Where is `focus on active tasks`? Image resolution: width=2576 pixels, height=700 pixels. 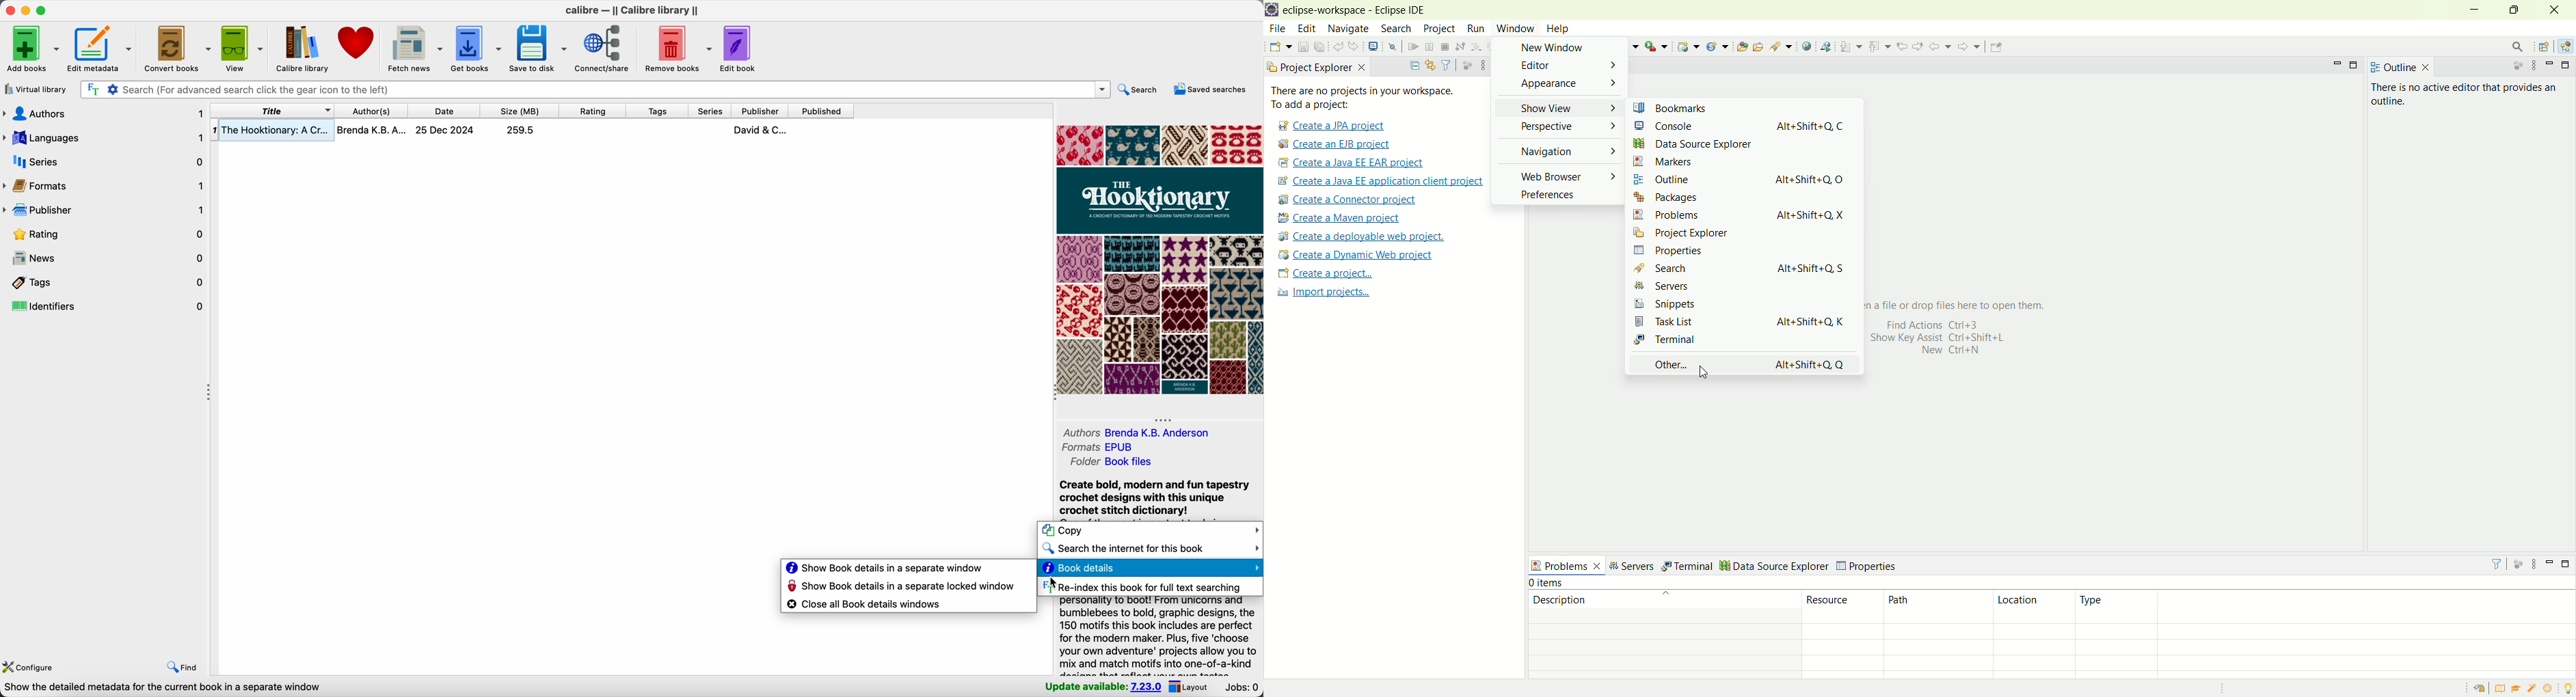 focus on active tasks is located at coordinates (1464, 65).